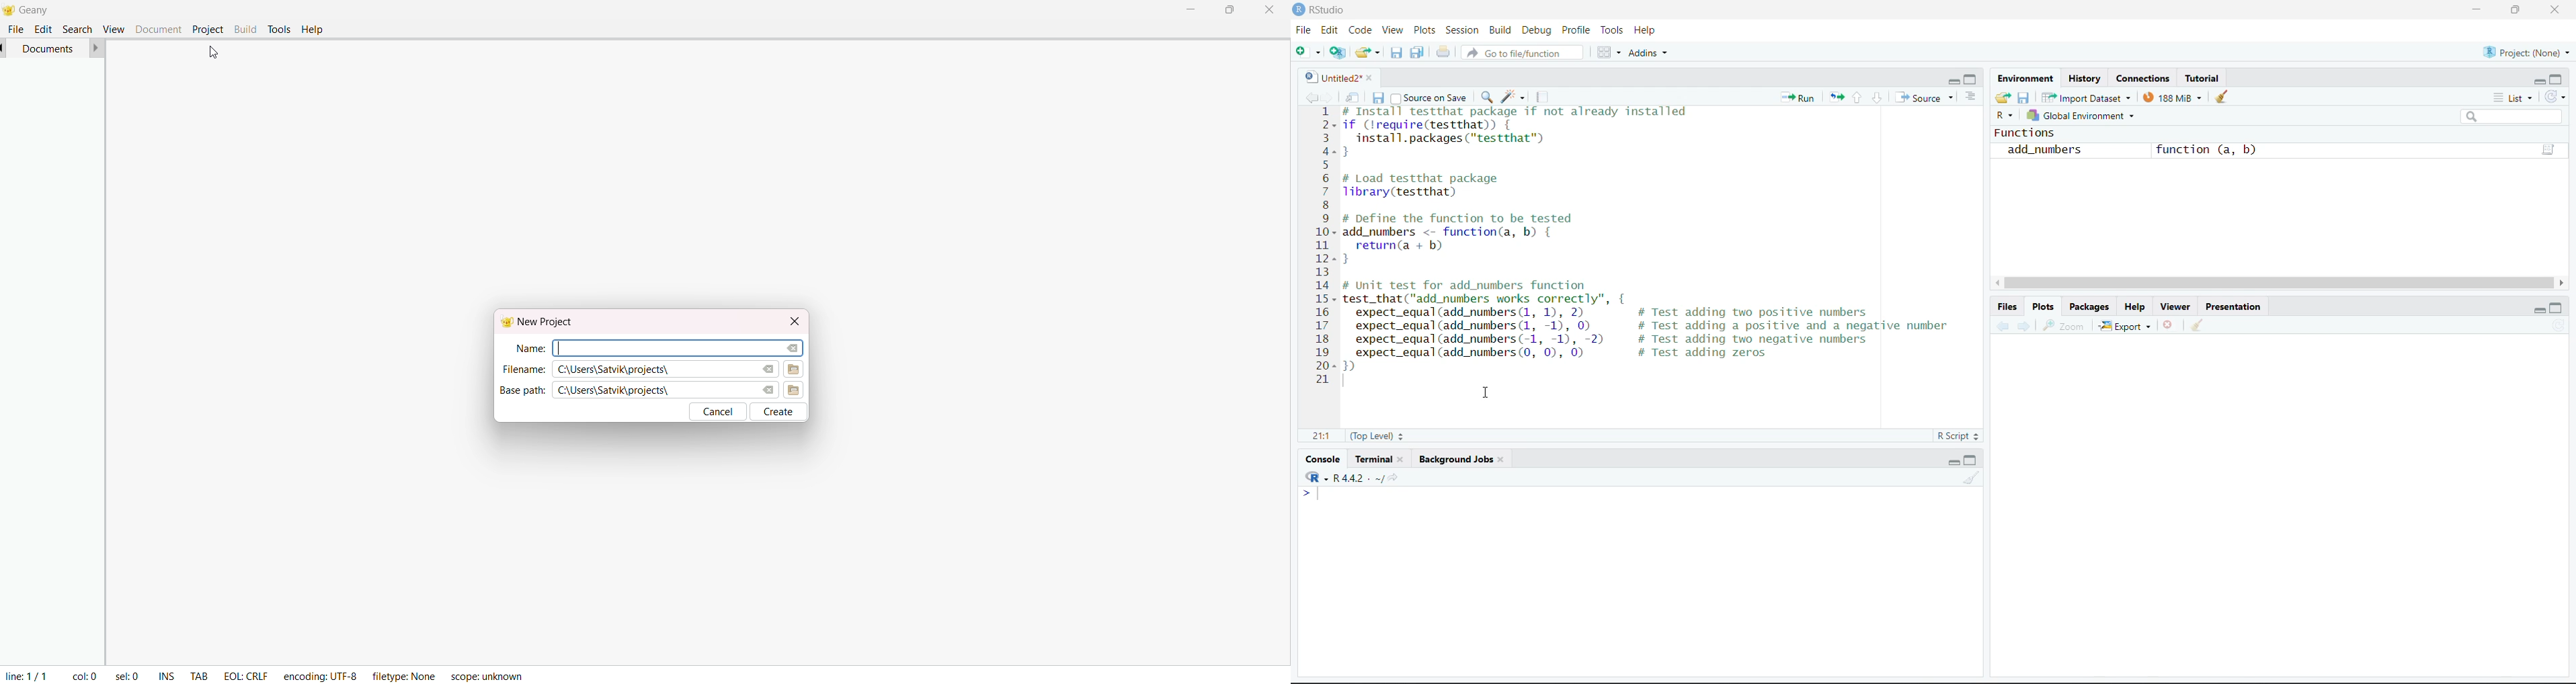  Describe the element at coordinates (2541, 309) in the screenshot. I see `minimize` at that location.